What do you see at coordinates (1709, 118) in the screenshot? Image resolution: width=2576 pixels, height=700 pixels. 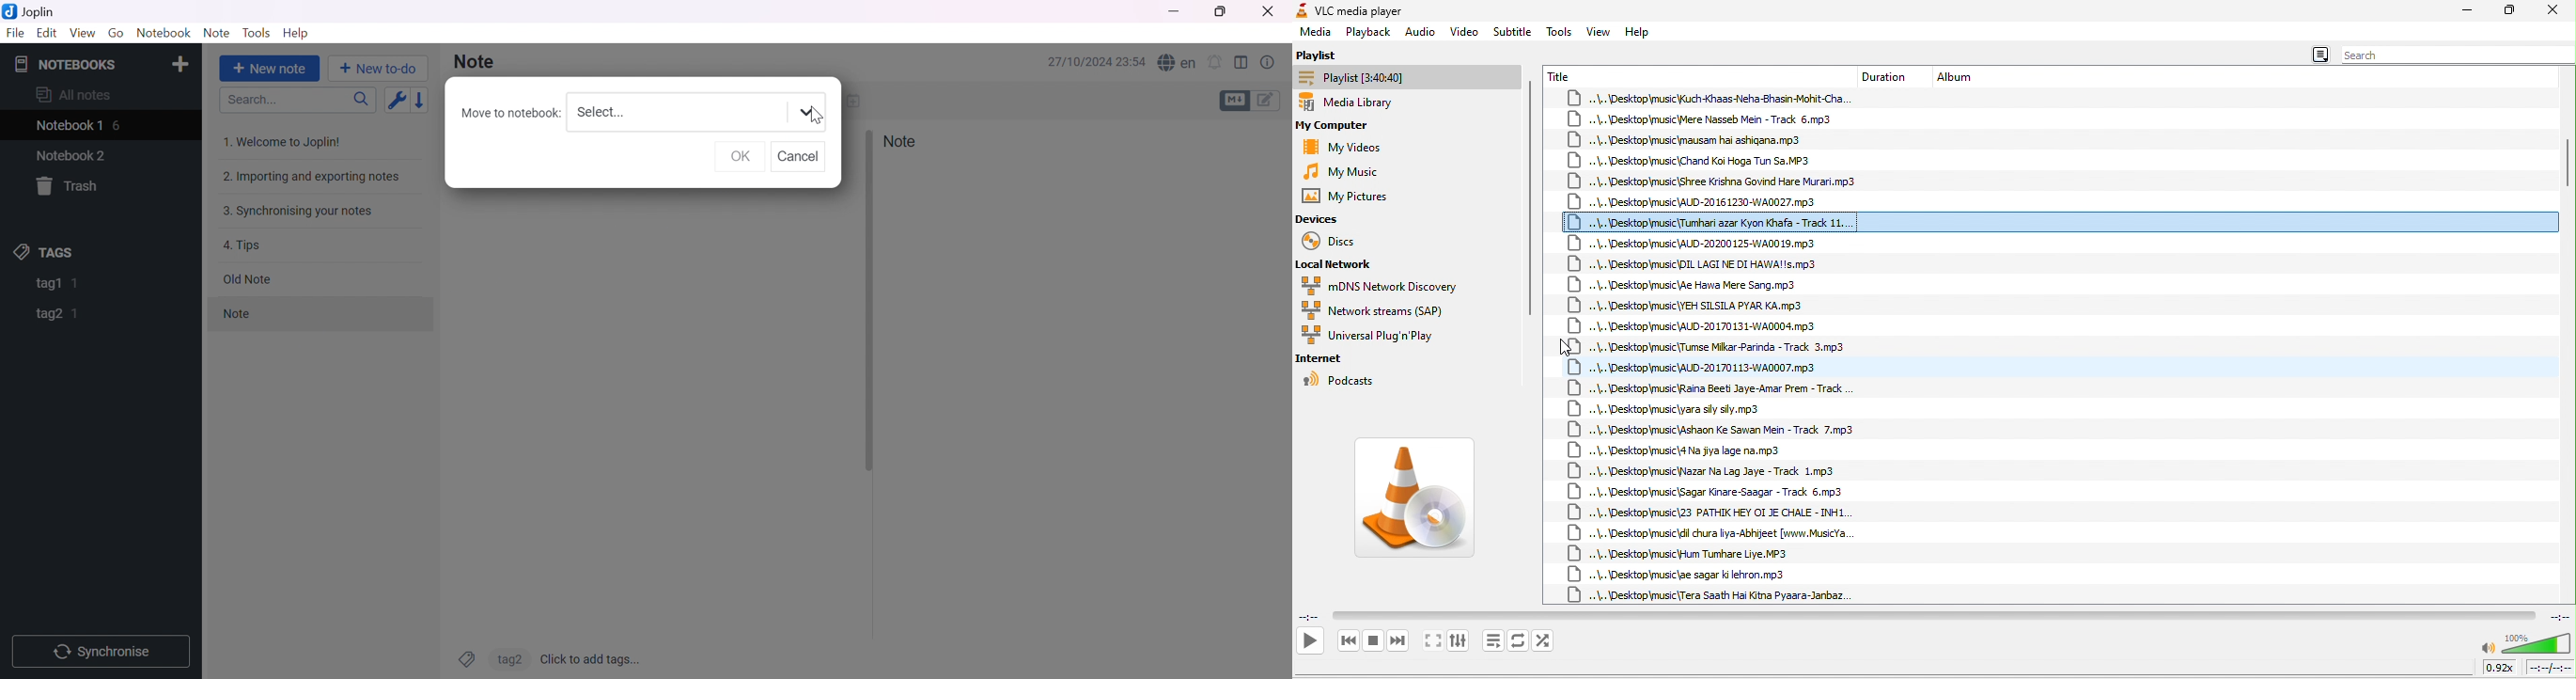 I see `+.\..\Desktop\music\Mere Nasseb Mein - Track 6.mp3` at bounding box center [1709, 118].